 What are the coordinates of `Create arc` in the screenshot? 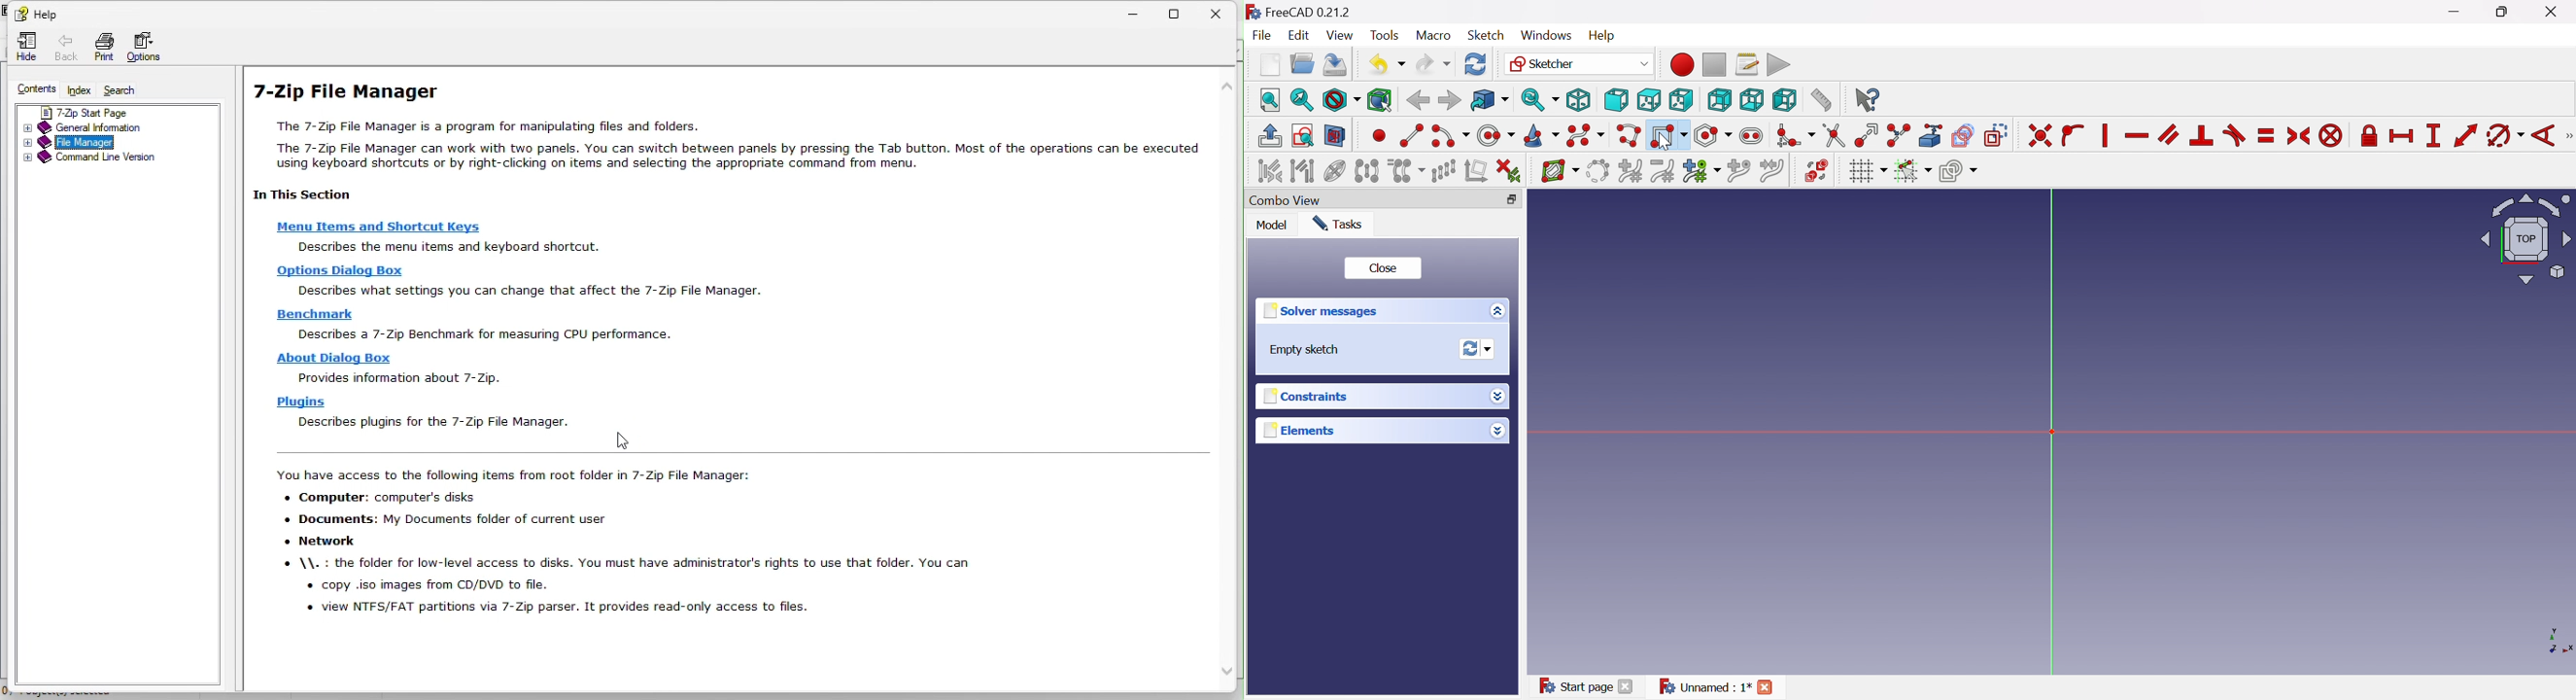 It's located at (1449, 138).